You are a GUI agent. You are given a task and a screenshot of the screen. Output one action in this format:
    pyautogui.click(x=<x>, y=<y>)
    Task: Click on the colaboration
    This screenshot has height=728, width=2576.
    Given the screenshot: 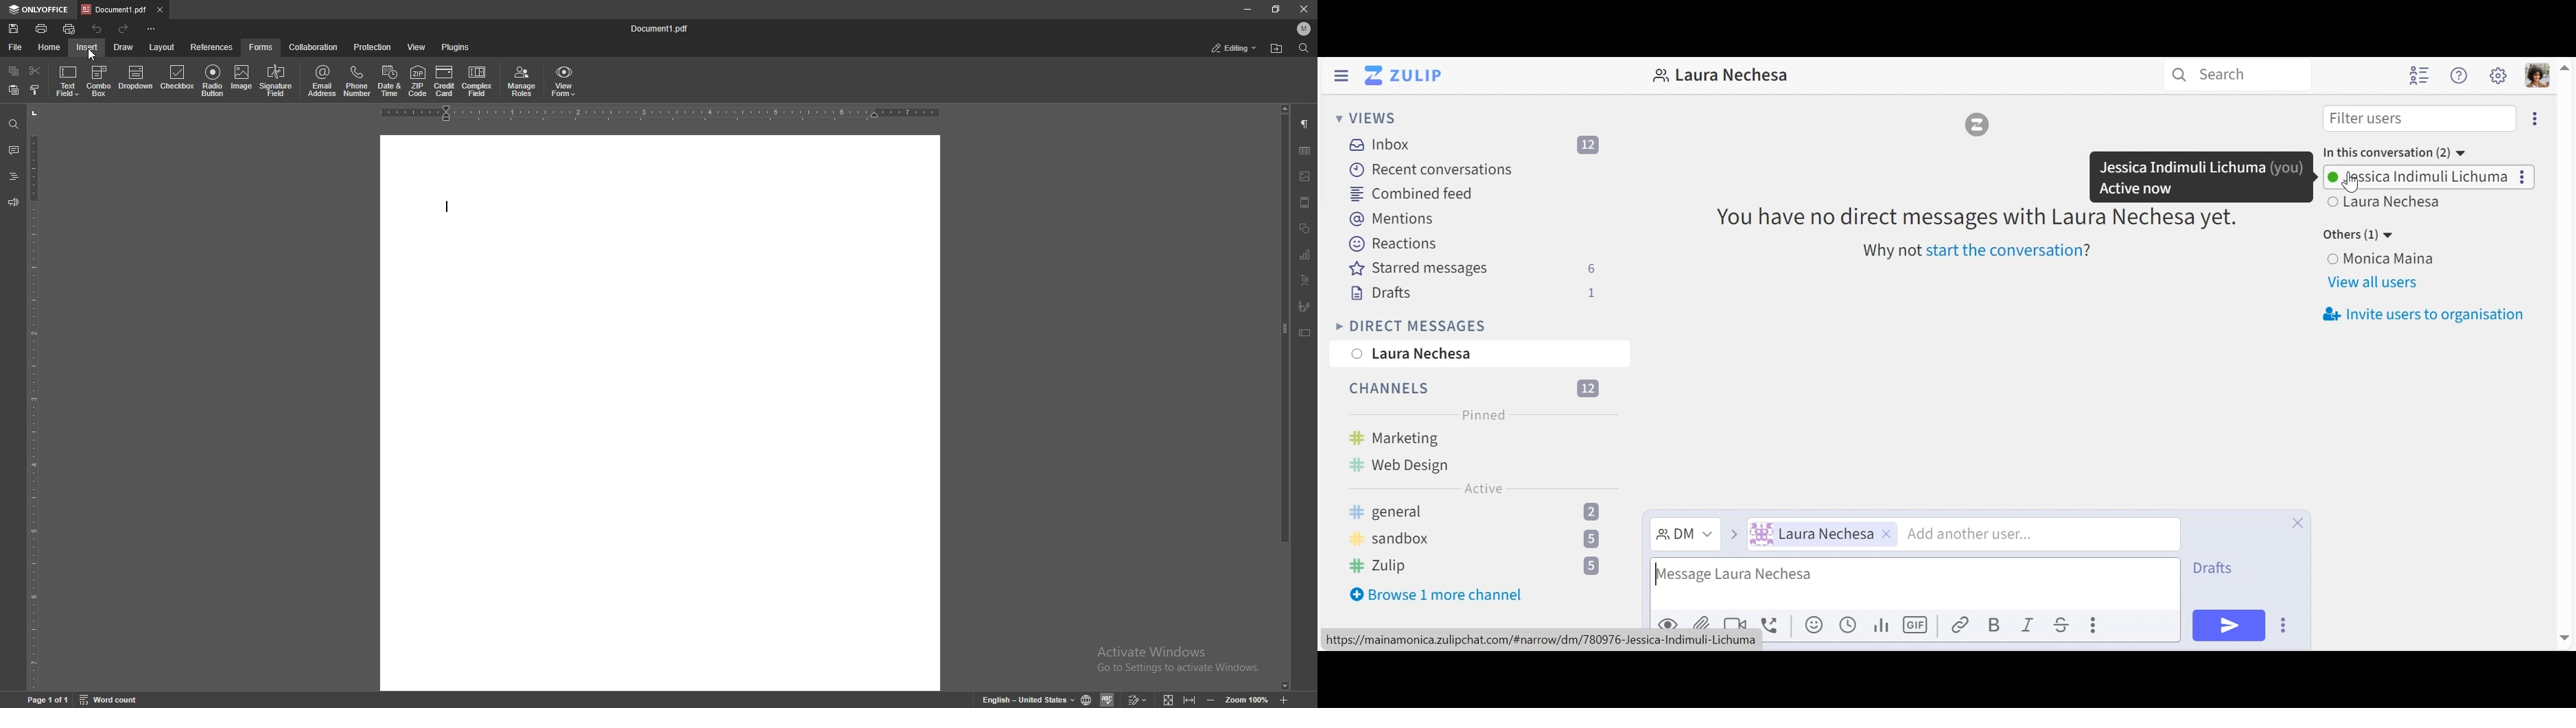 What is the action you would take?
    pyautogui.click(x=314, y=47)
    